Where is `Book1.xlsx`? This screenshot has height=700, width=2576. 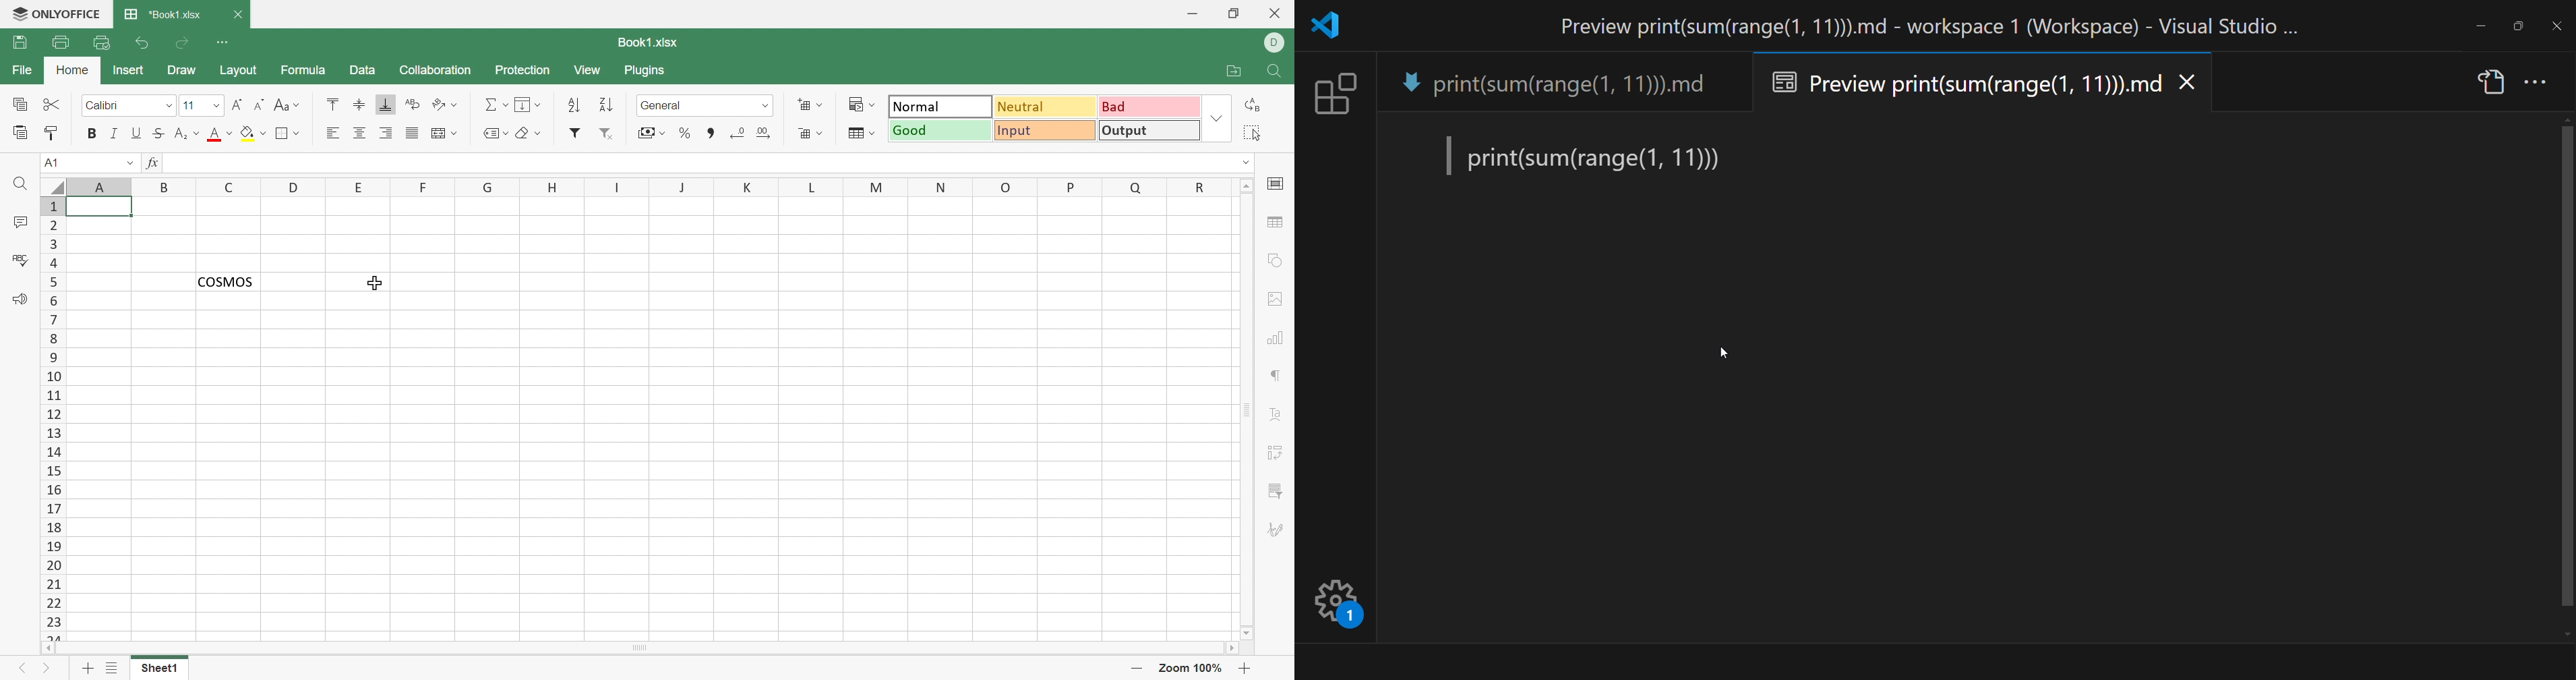 Book1.xlsx is located at coordinates (162, 15).